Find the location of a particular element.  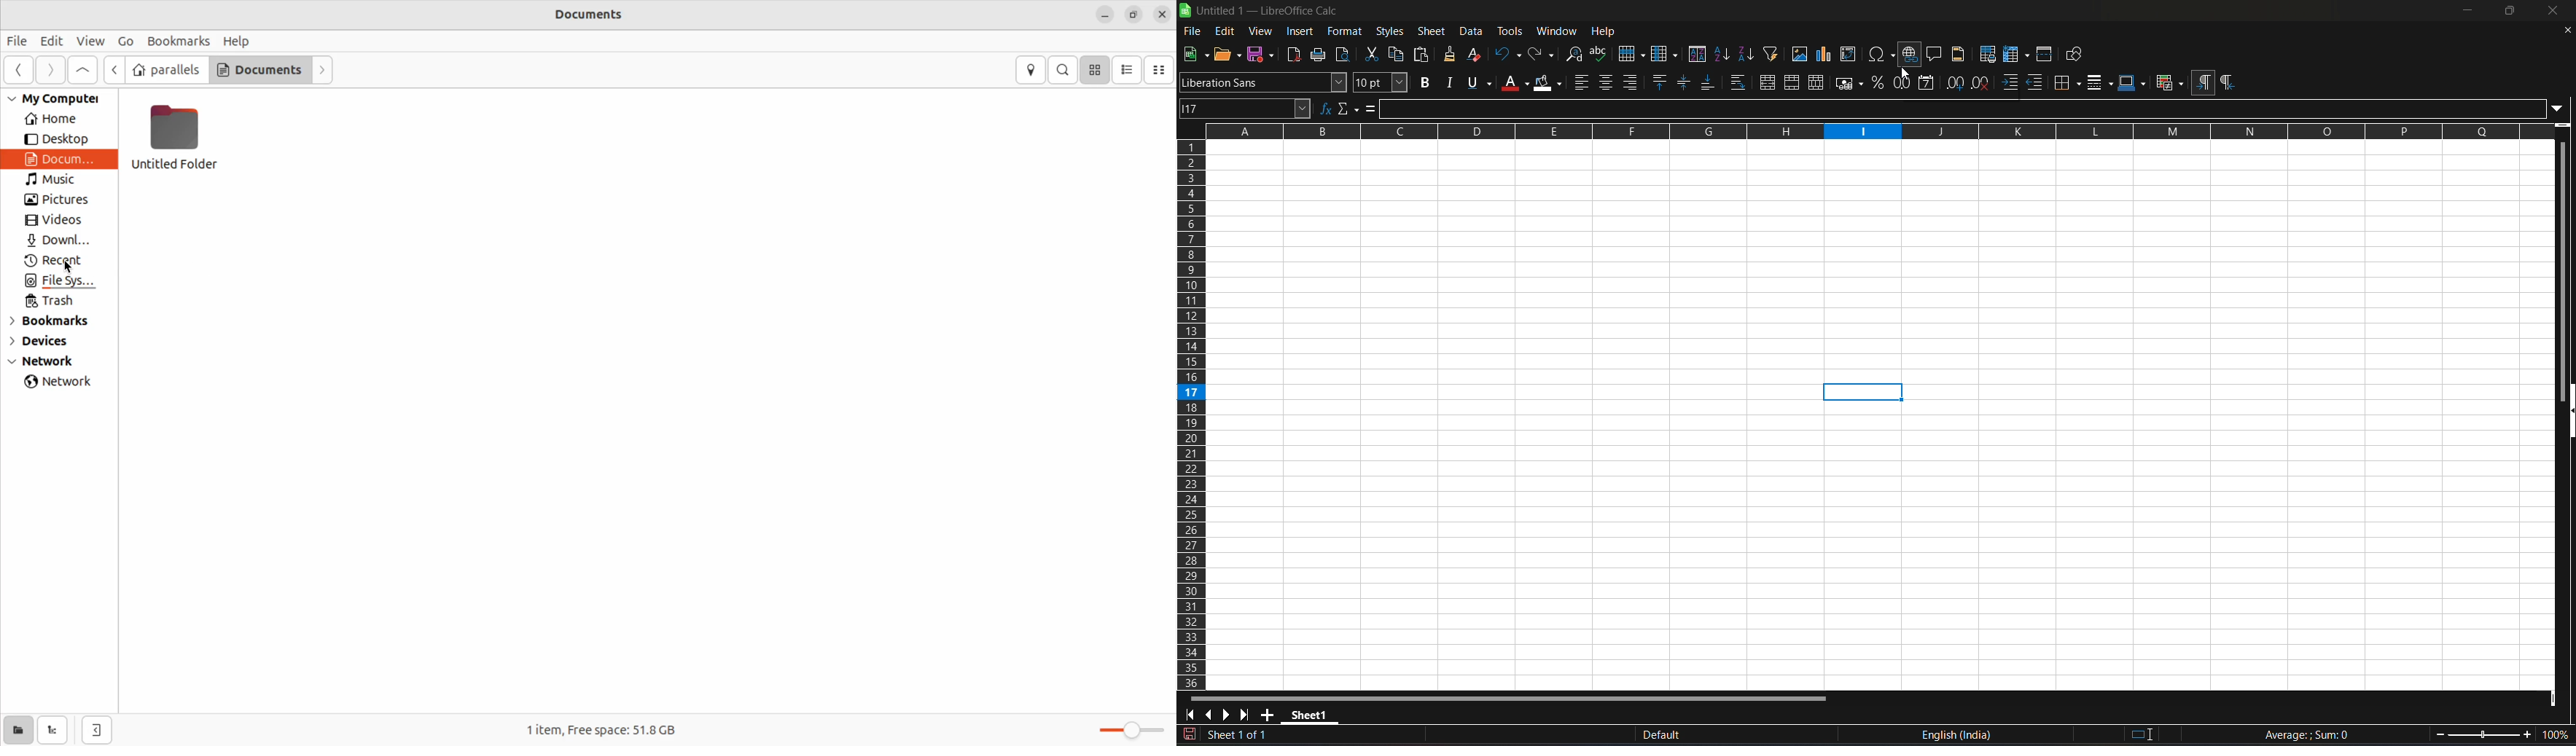

trash is located at coordinates (59, 300).